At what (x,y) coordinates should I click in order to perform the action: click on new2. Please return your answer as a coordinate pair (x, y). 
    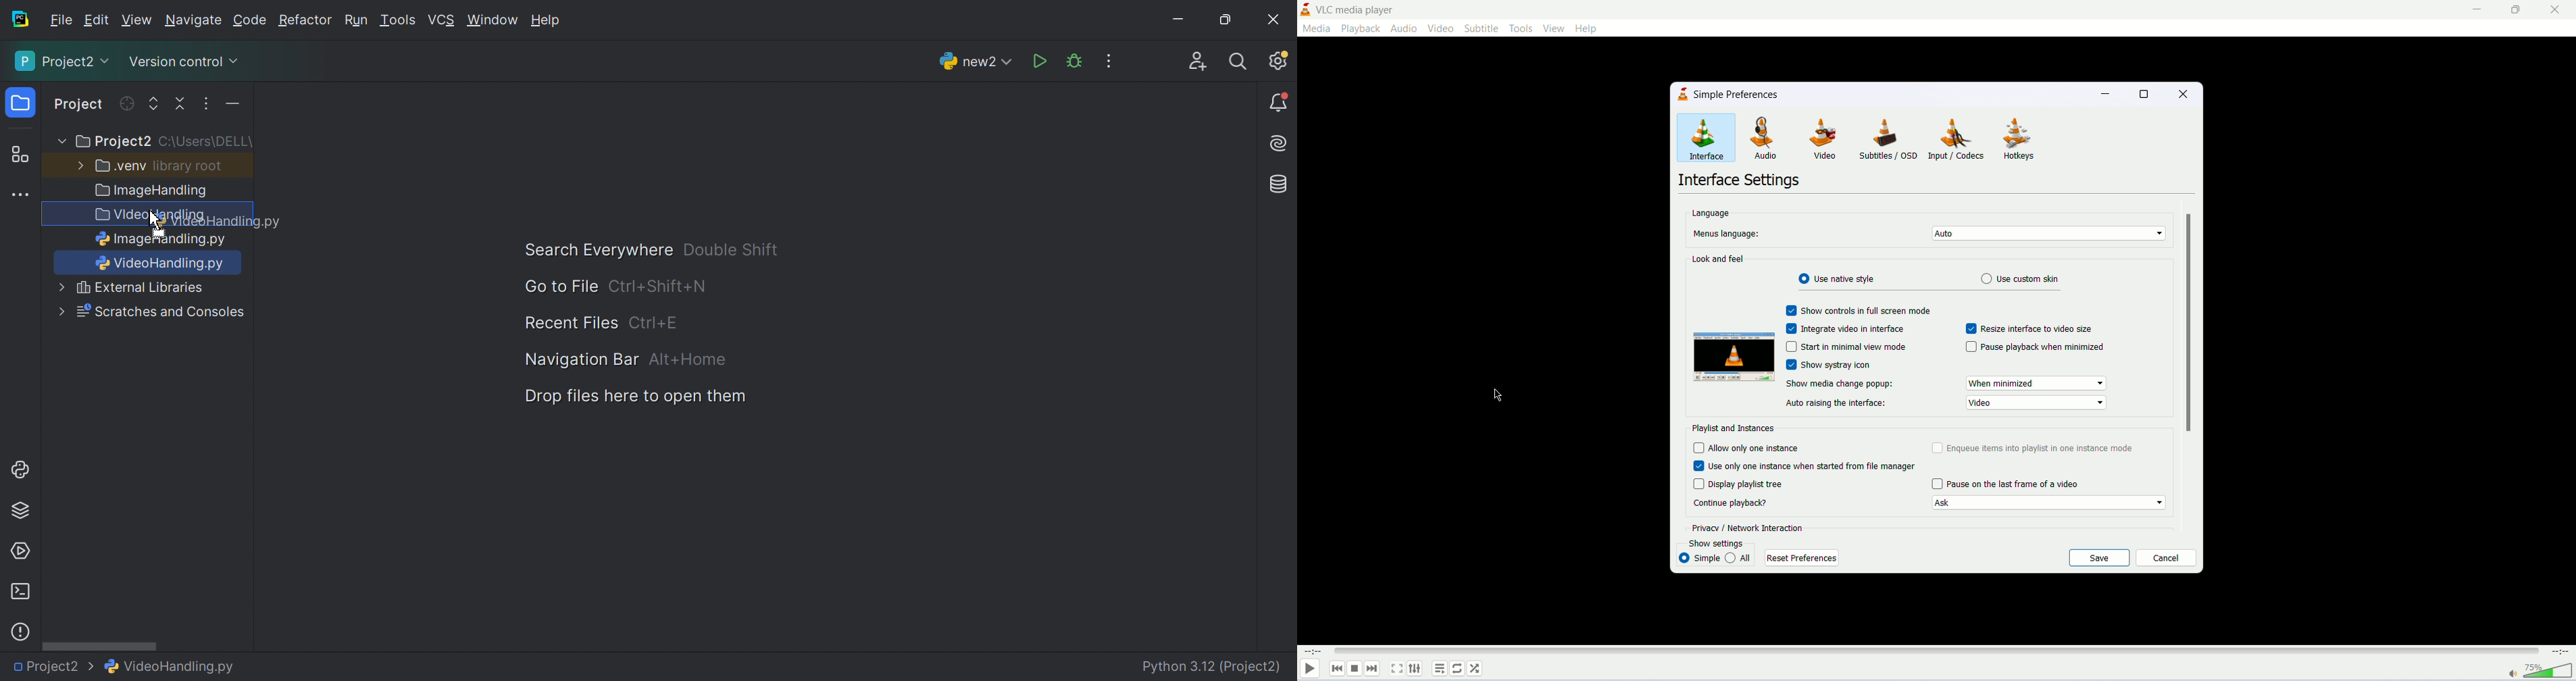
    Looking at the image, I should click on (976, 65).